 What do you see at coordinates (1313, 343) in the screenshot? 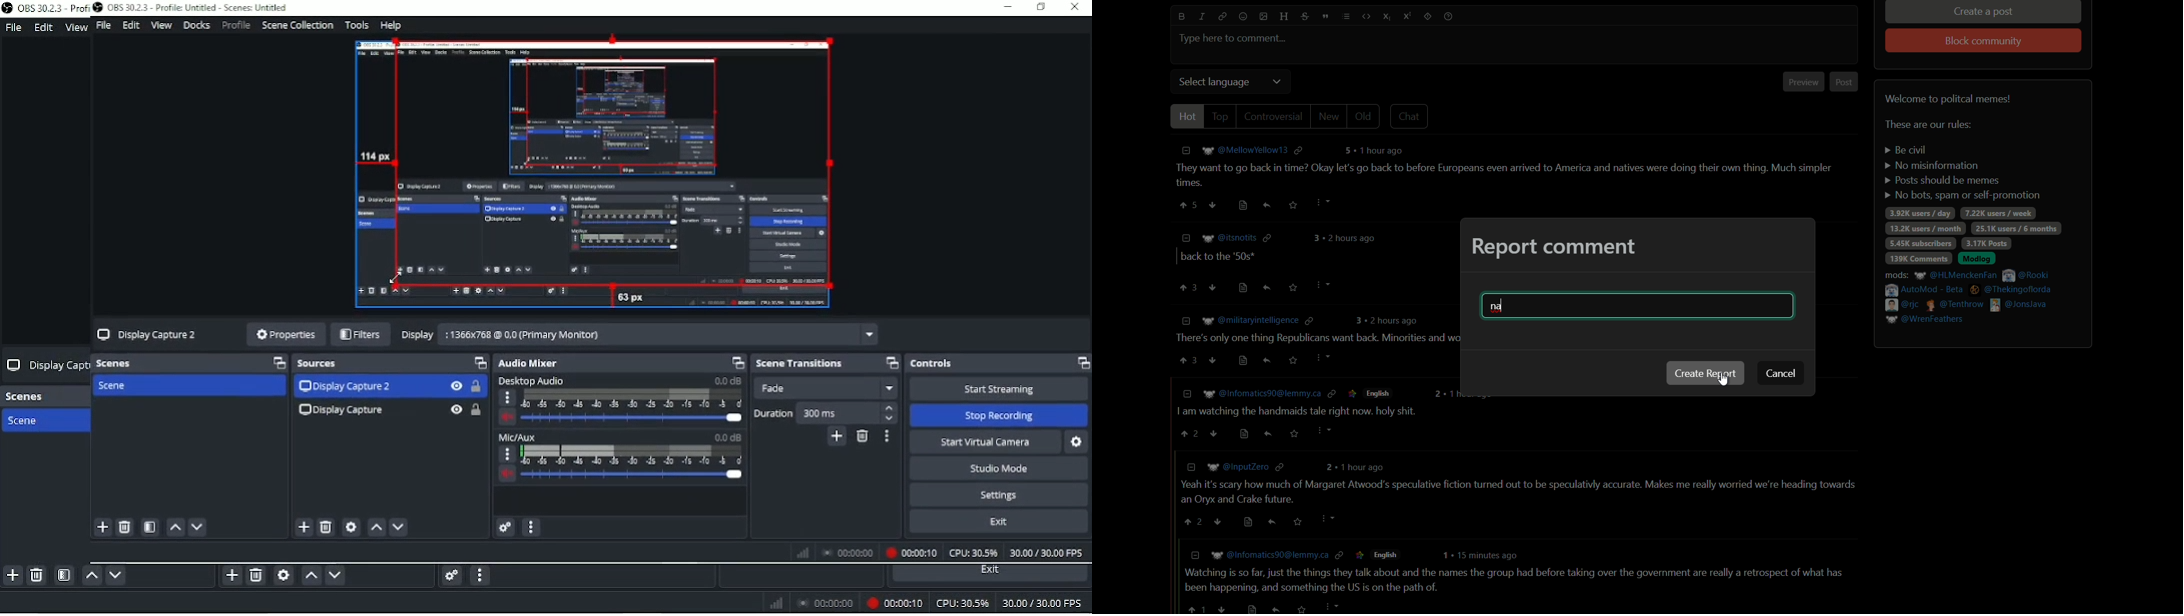
I see `comment-3` at bounding box center [1313, 343].